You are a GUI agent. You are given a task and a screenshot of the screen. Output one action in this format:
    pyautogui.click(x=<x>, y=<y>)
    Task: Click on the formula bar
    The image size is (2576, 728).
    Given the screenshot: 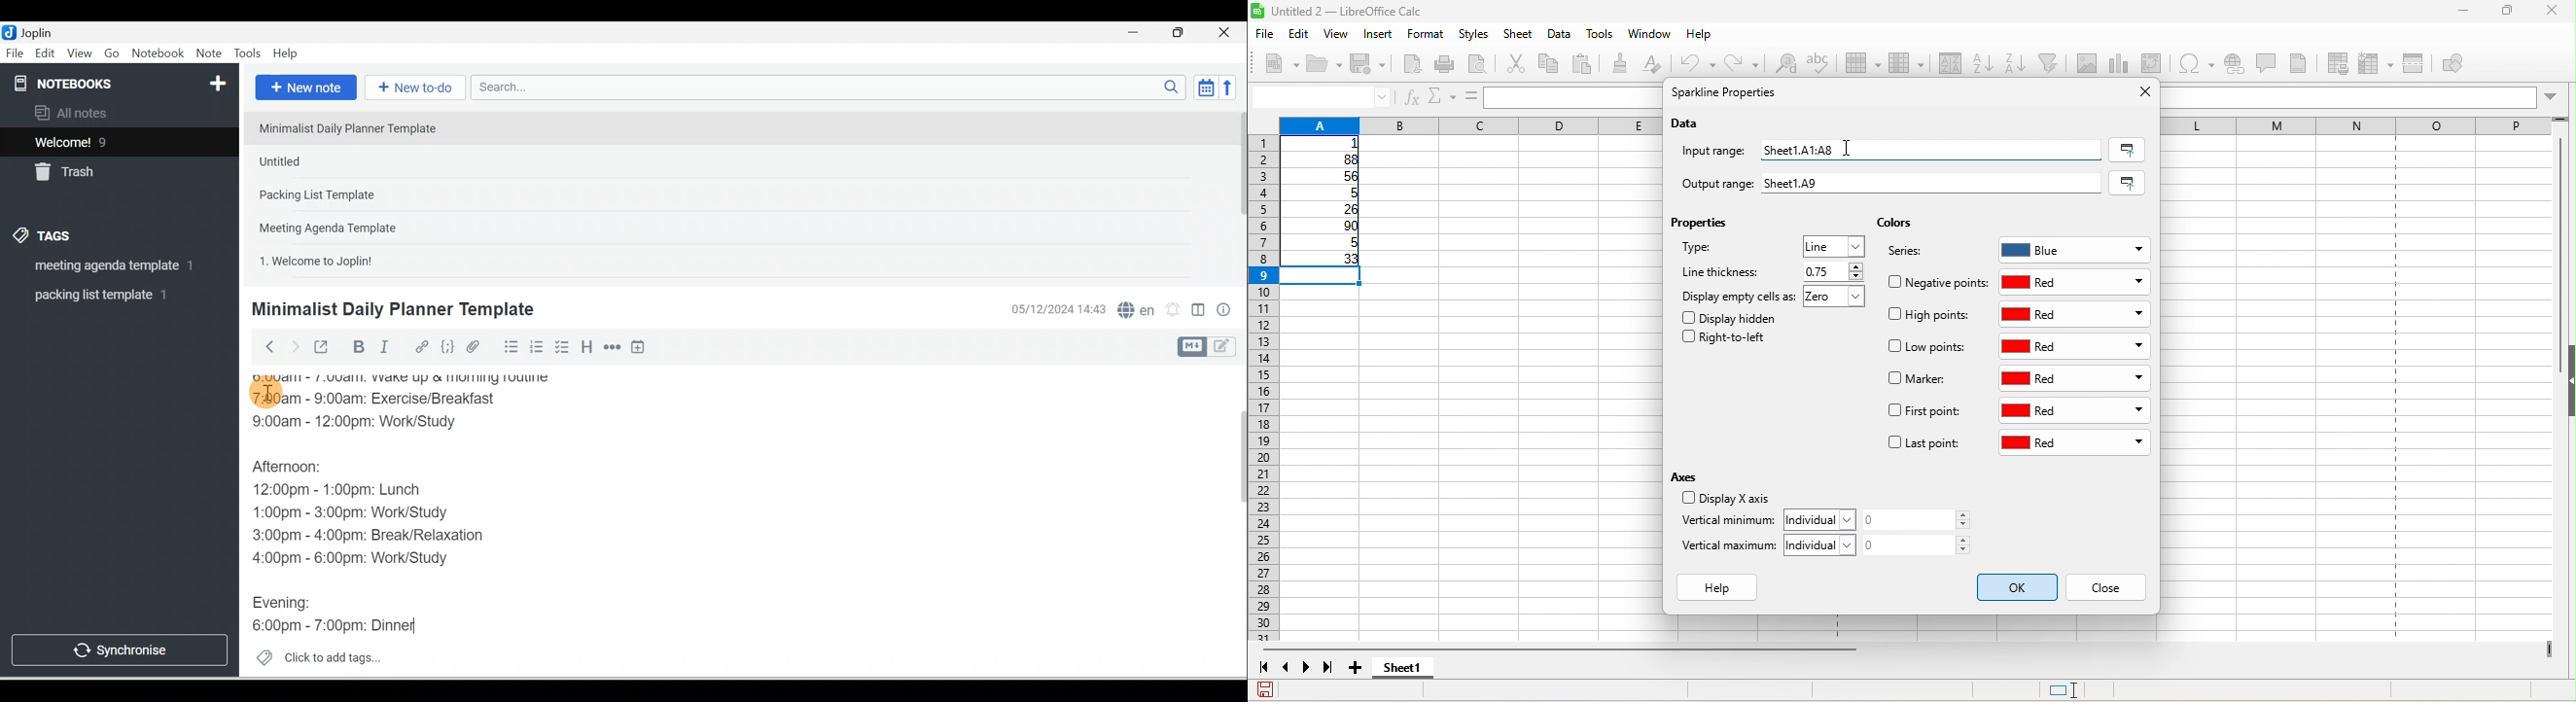 What is the action you would take?
    pyautogui.click(x=2366, y=99)
    